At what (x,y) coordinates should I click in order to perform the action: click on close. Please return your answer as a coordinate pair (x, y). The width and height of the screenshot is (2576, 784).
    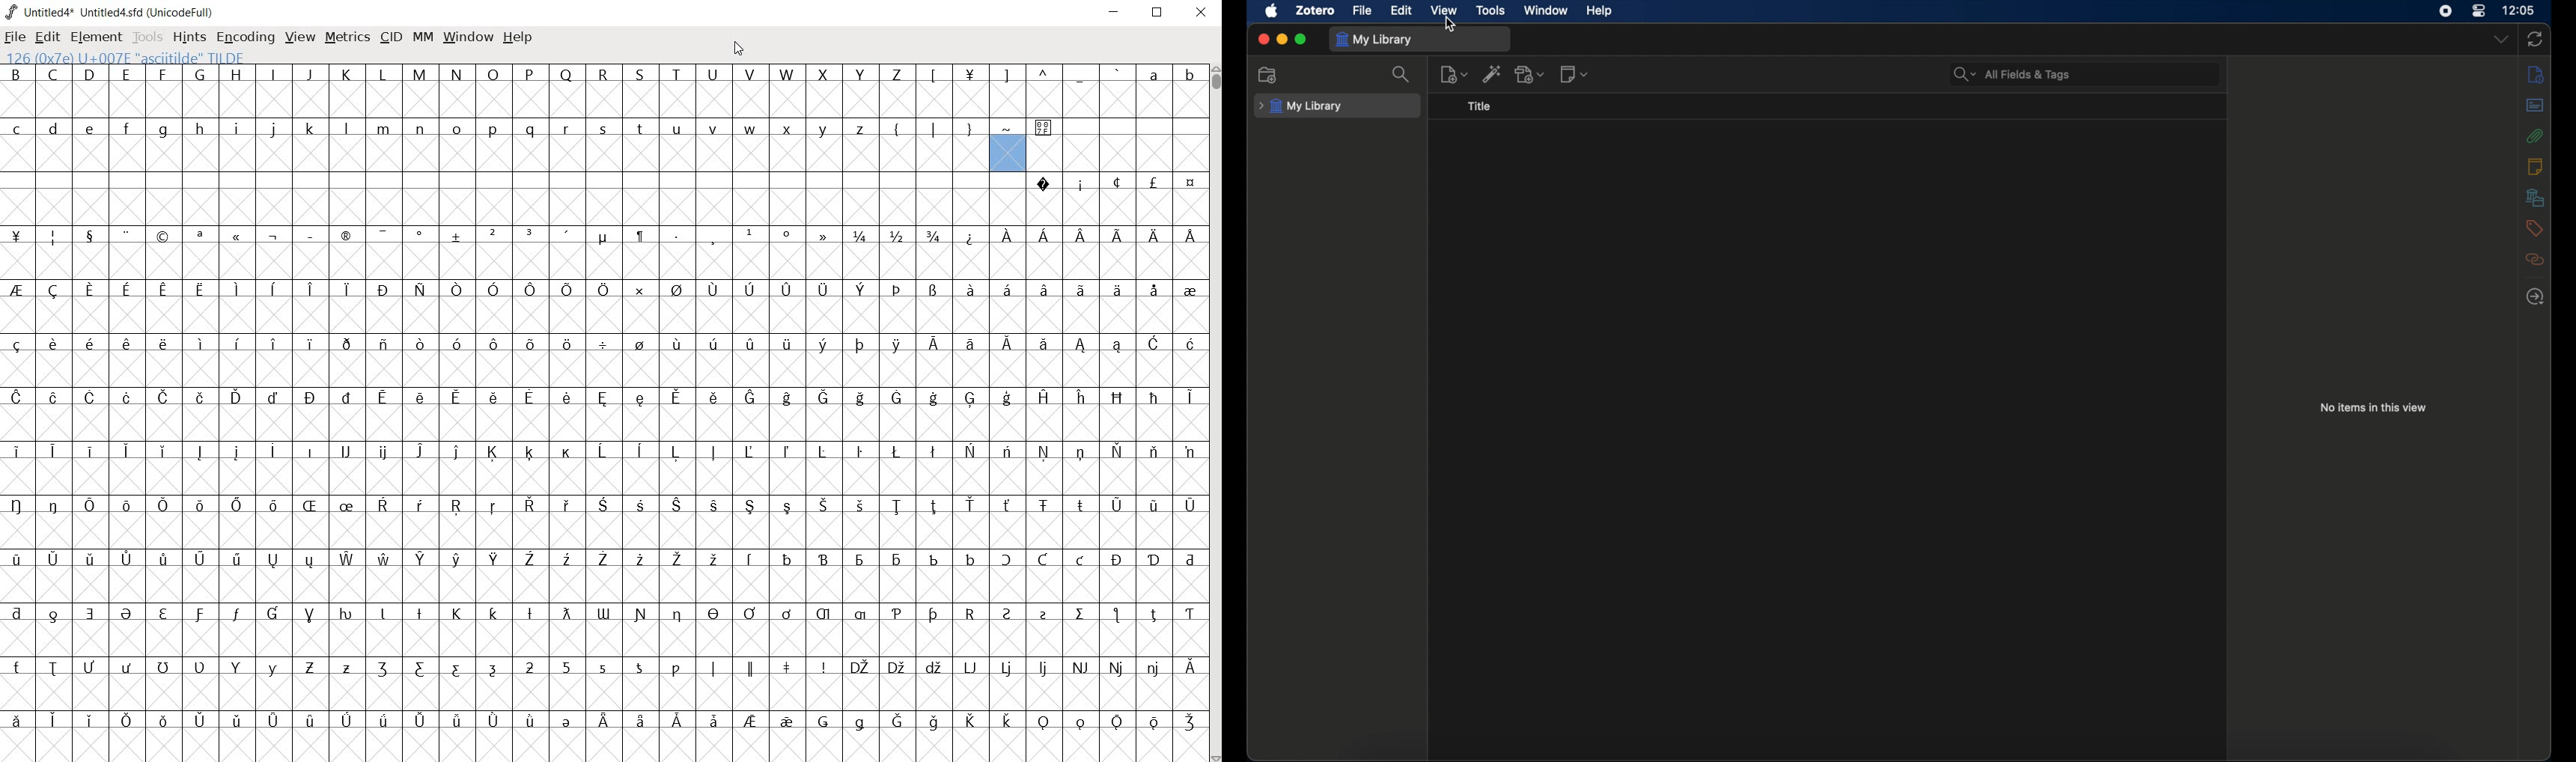
    Looking at the image, I should click on (1263, 39).